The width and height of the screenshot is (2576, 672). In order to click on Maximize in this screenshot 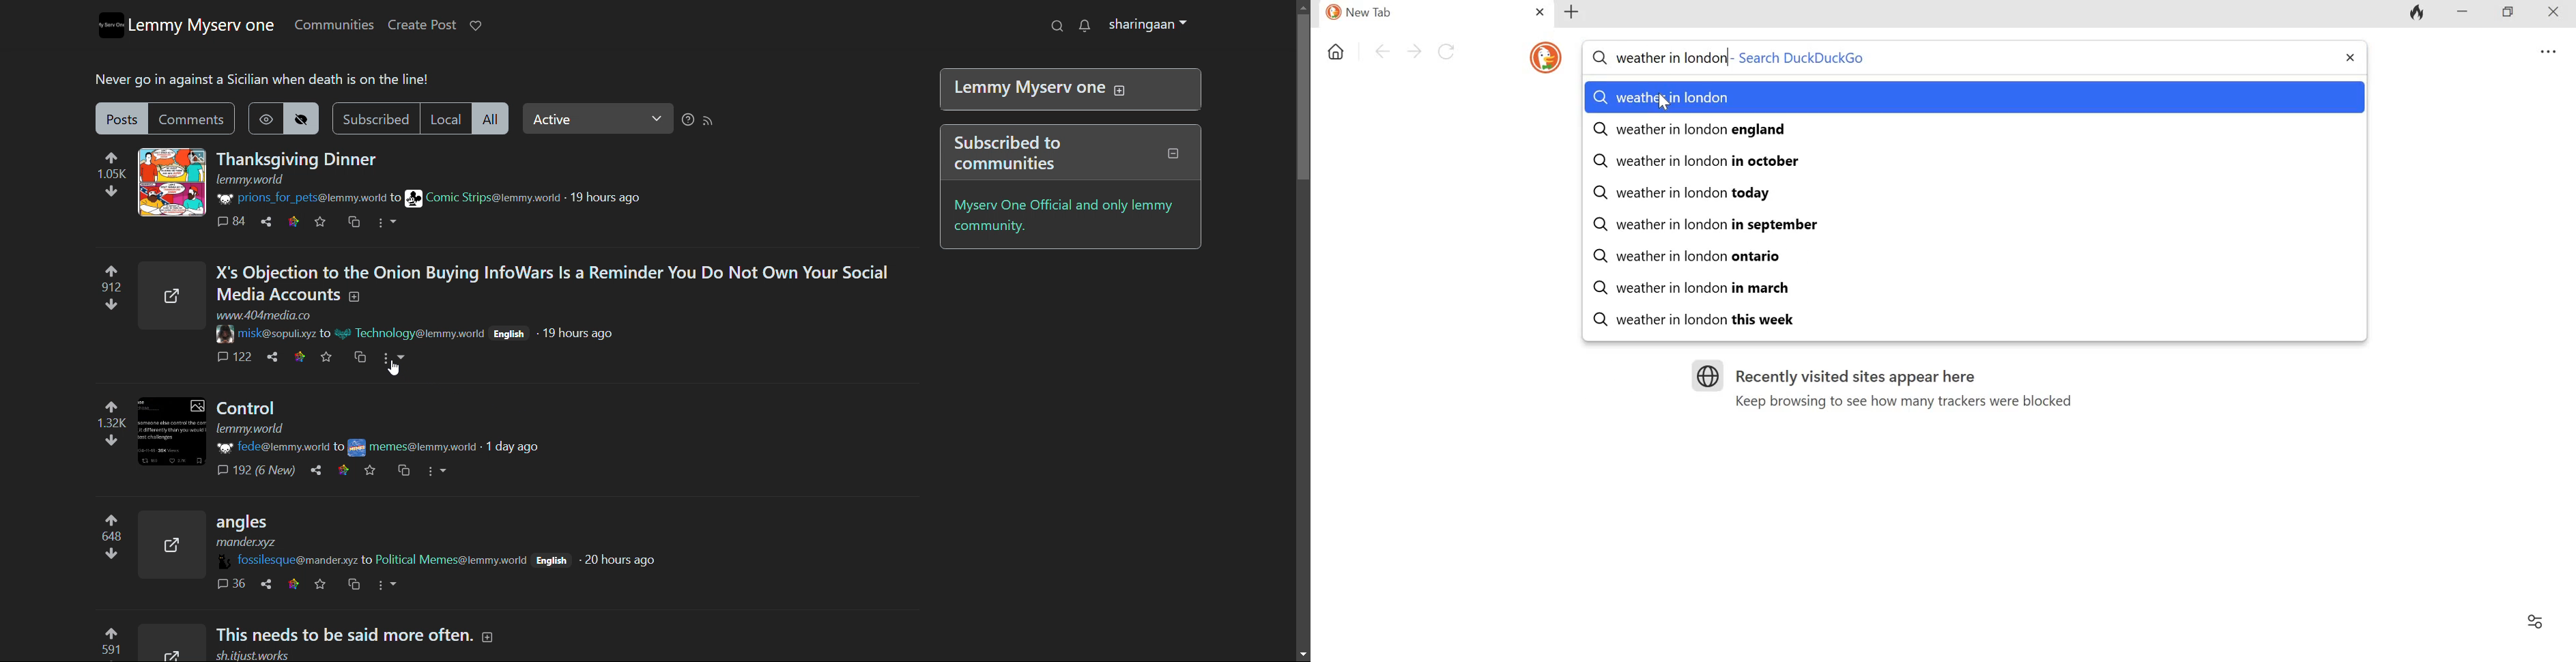, I will do `click(2510, 12)`.